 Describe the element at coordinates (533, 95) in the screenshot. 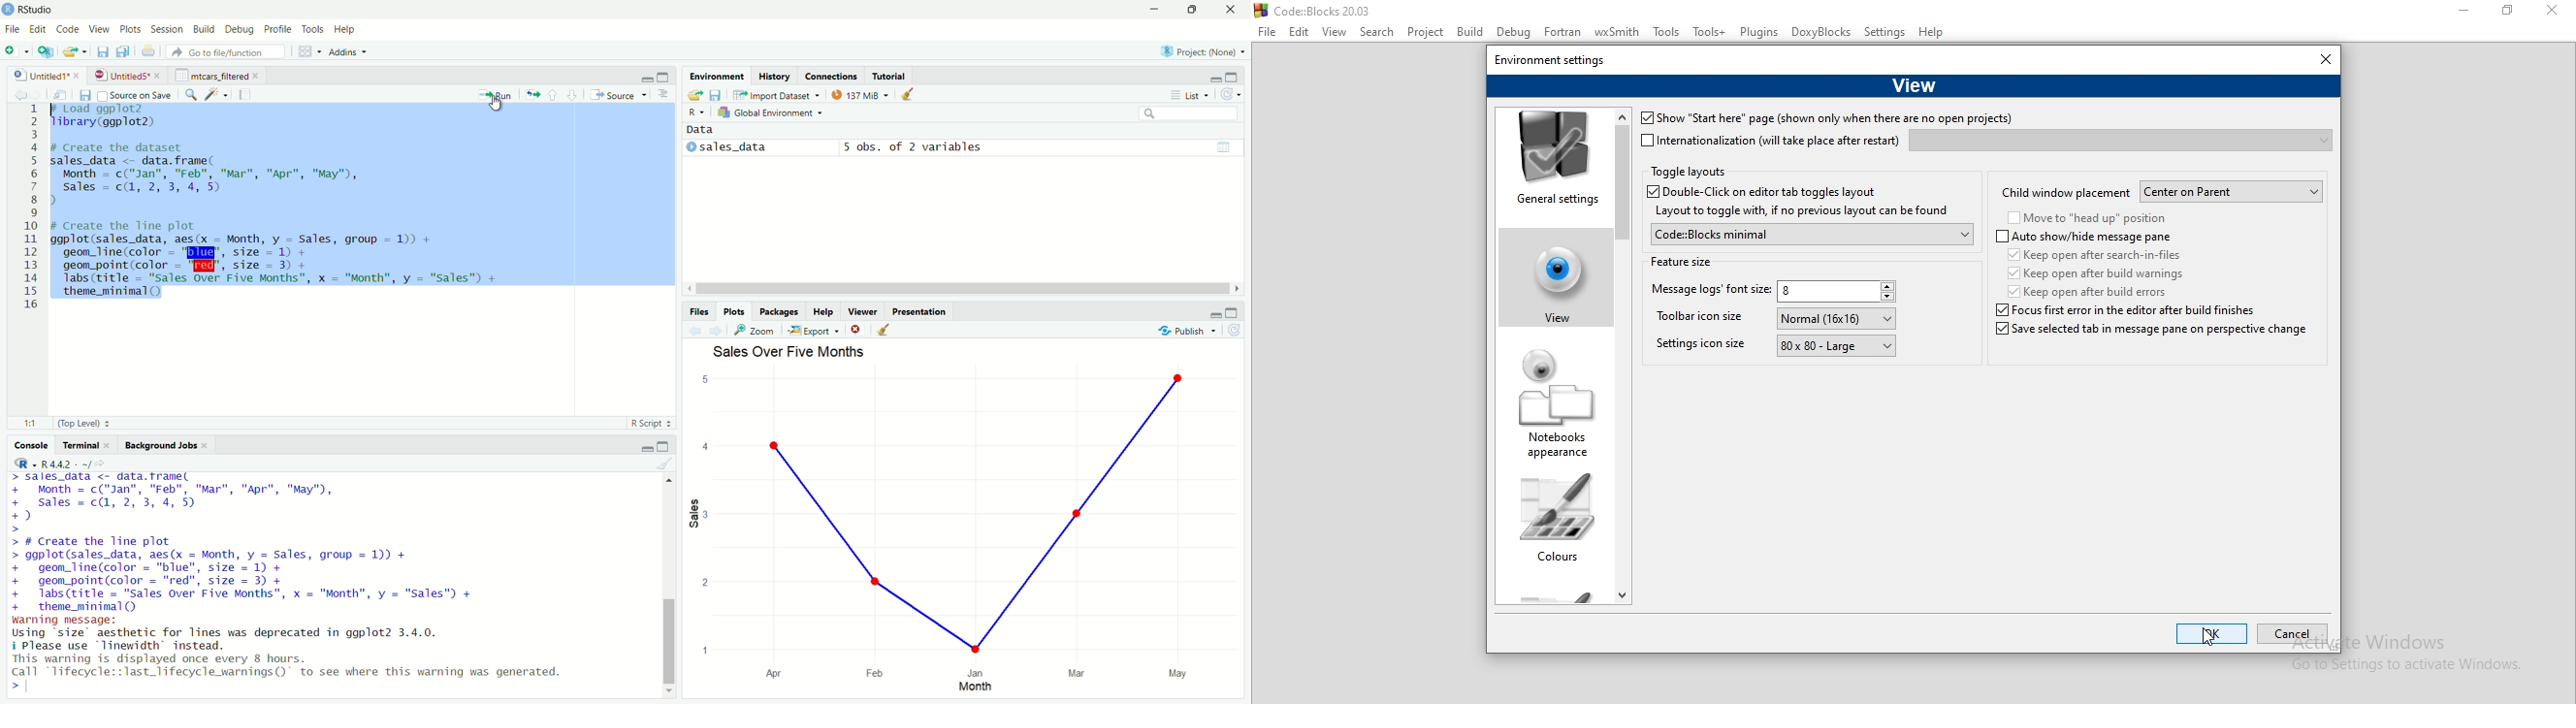

I see `re-run the previous section` at that location.